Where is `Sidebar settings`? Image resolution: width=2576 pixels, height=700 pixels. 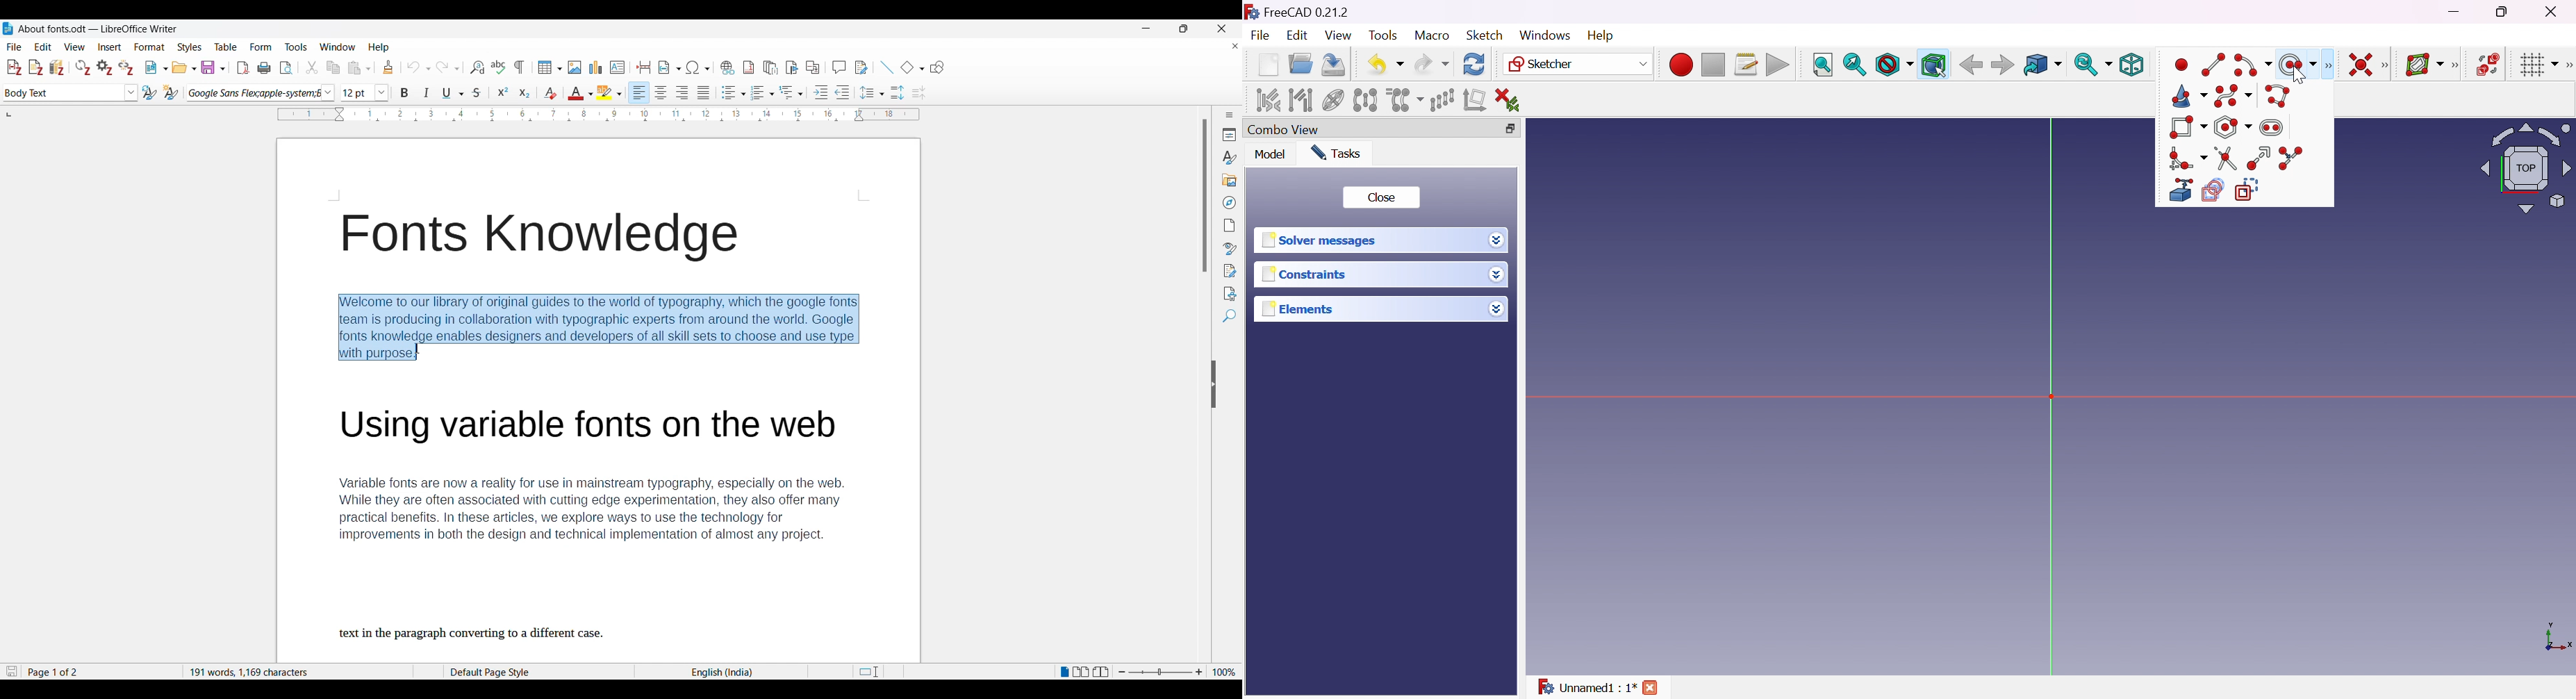
Sidebar settings is located at coordinates (1230, 115).